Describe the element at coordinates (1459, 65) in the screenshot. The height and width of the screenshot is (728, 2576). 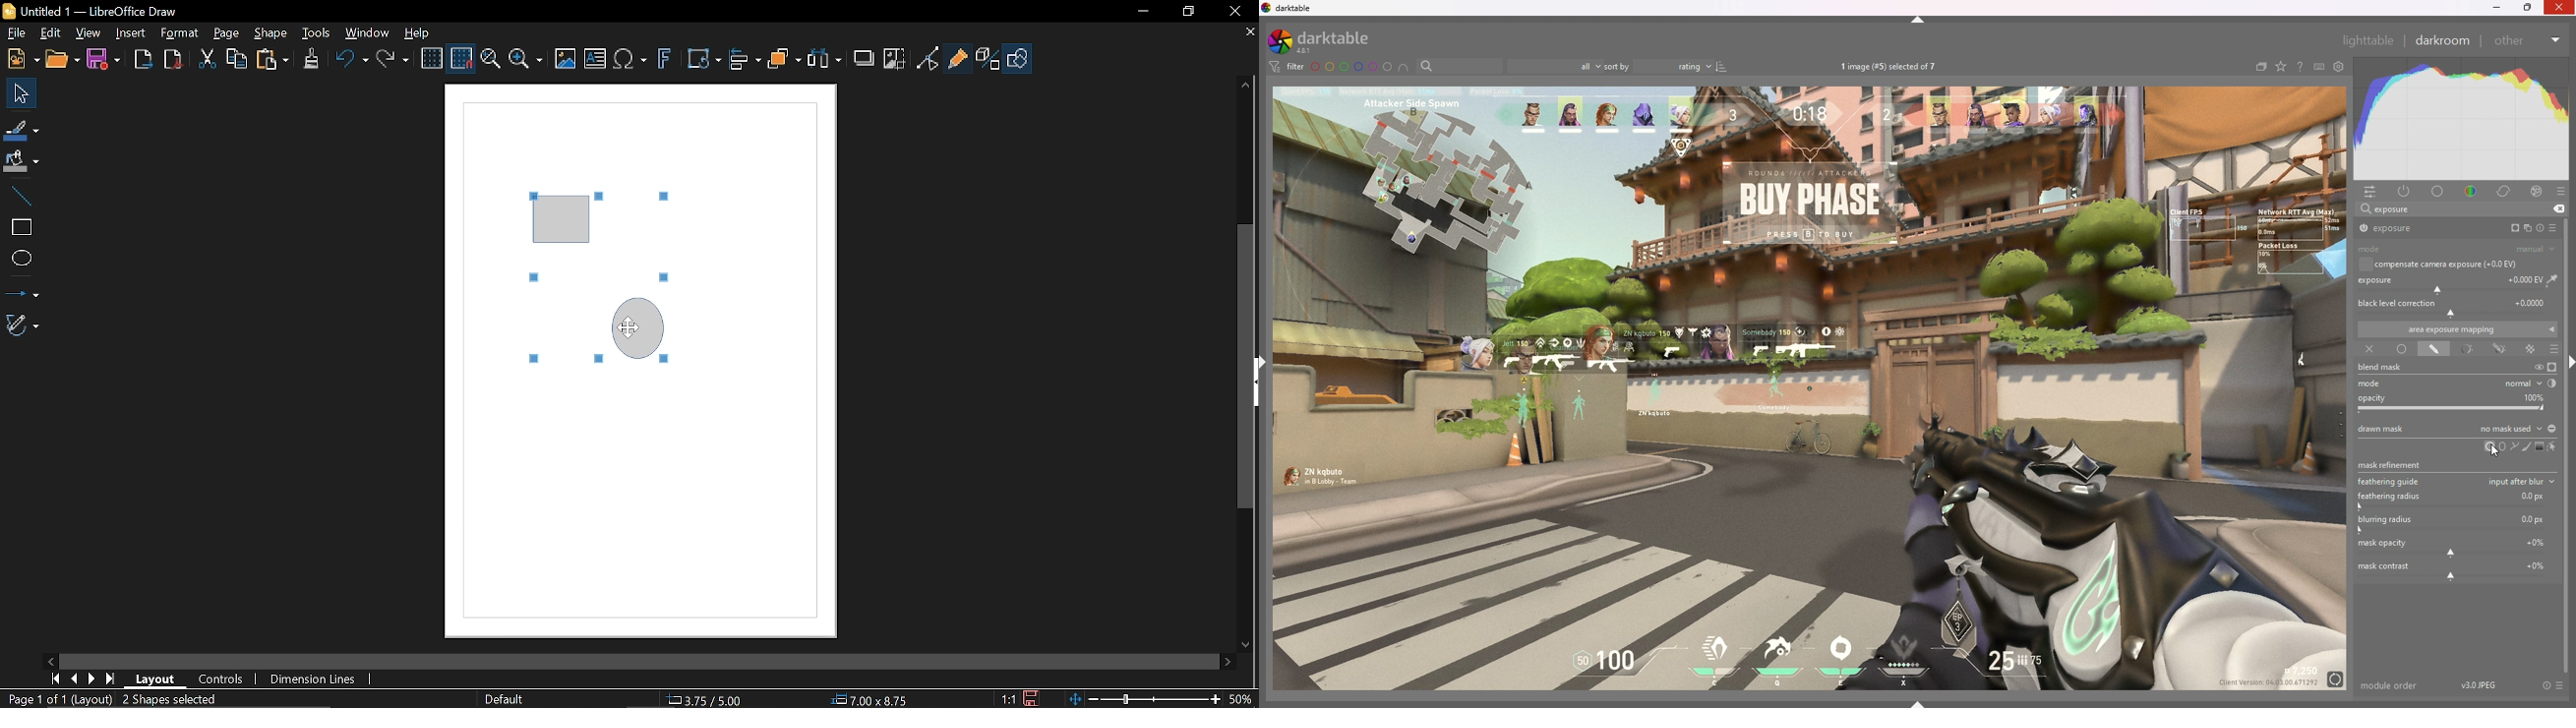
I see `filter by name` at that location.